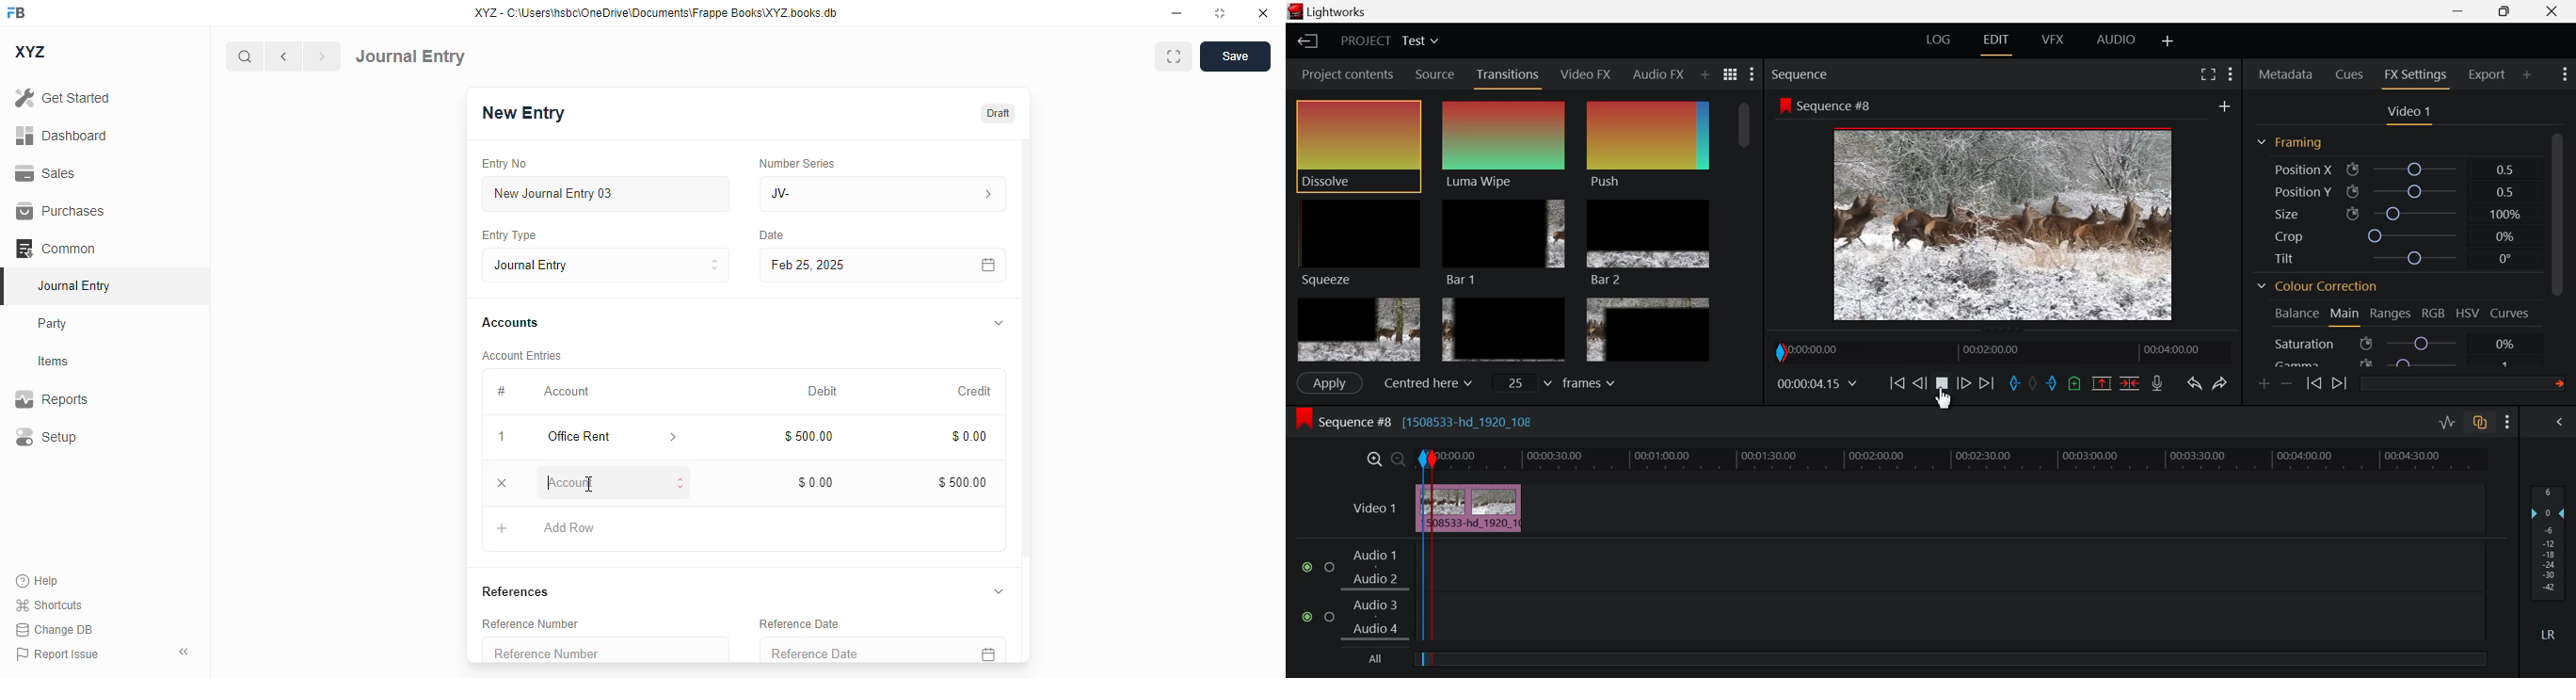  I want to click on reference date, so click(847, 651).